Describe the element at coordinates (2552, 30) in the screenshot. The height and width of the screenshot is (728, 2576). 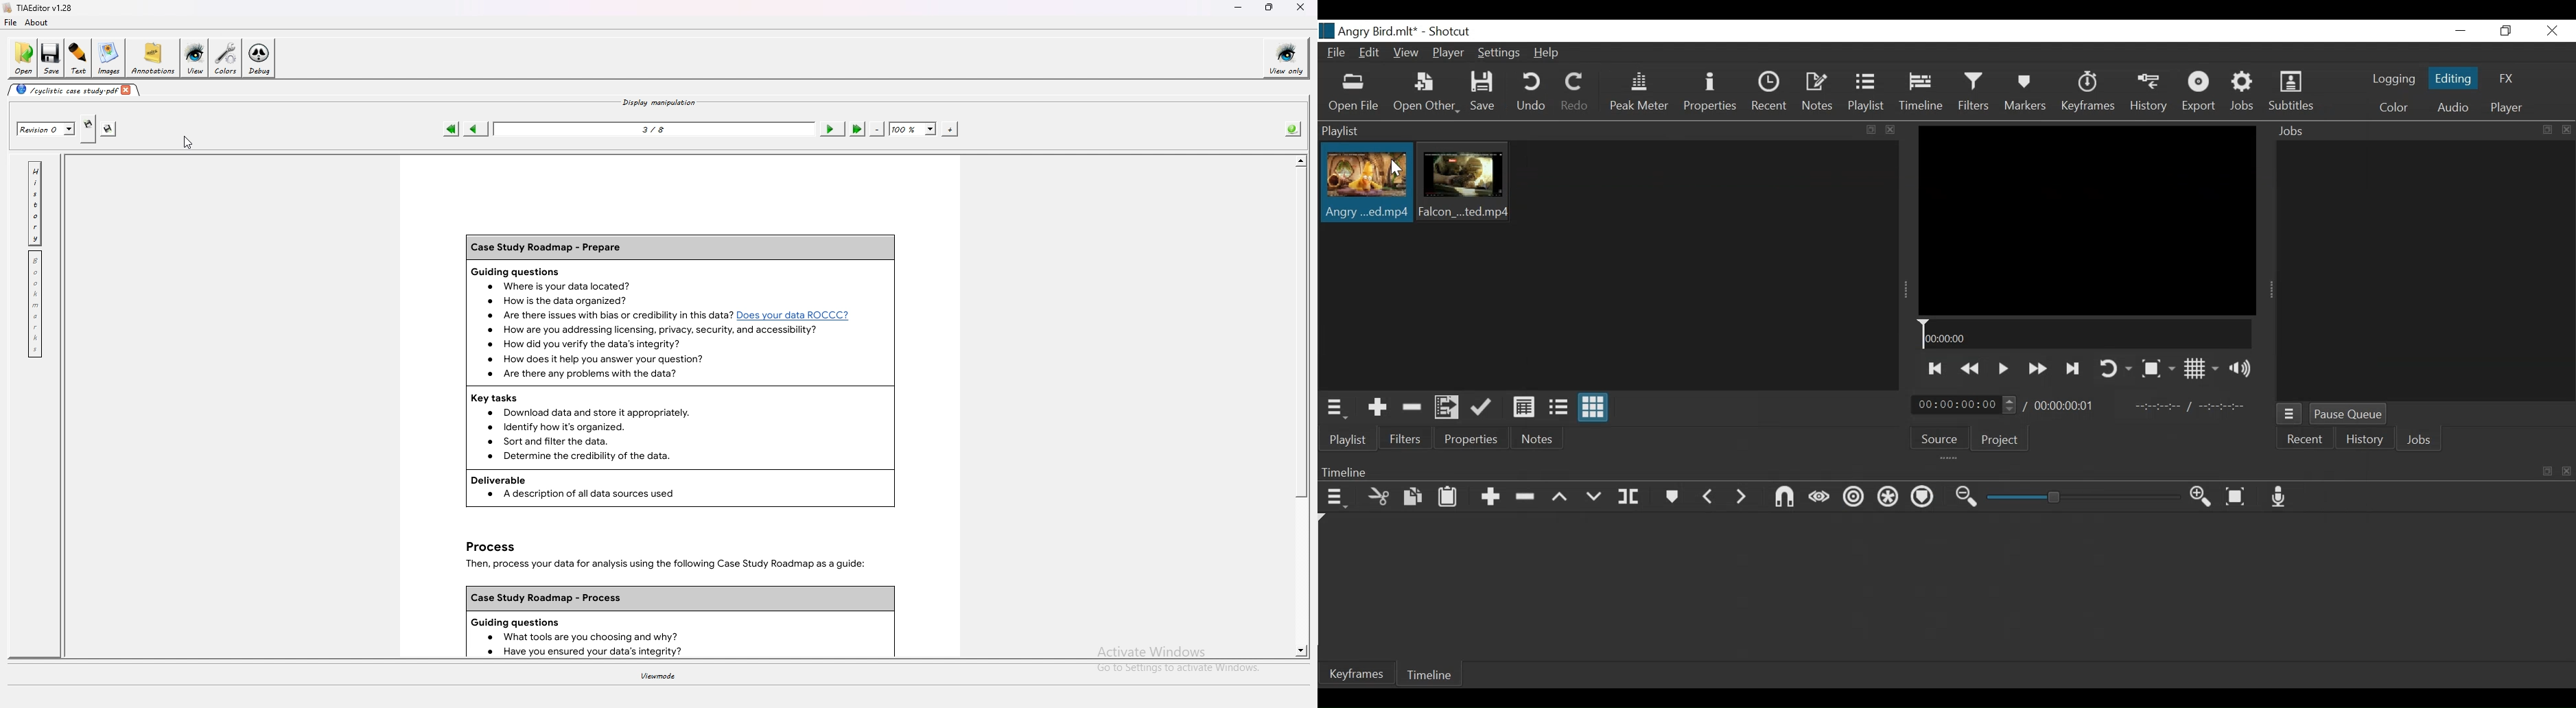
I see `Close` at that location.